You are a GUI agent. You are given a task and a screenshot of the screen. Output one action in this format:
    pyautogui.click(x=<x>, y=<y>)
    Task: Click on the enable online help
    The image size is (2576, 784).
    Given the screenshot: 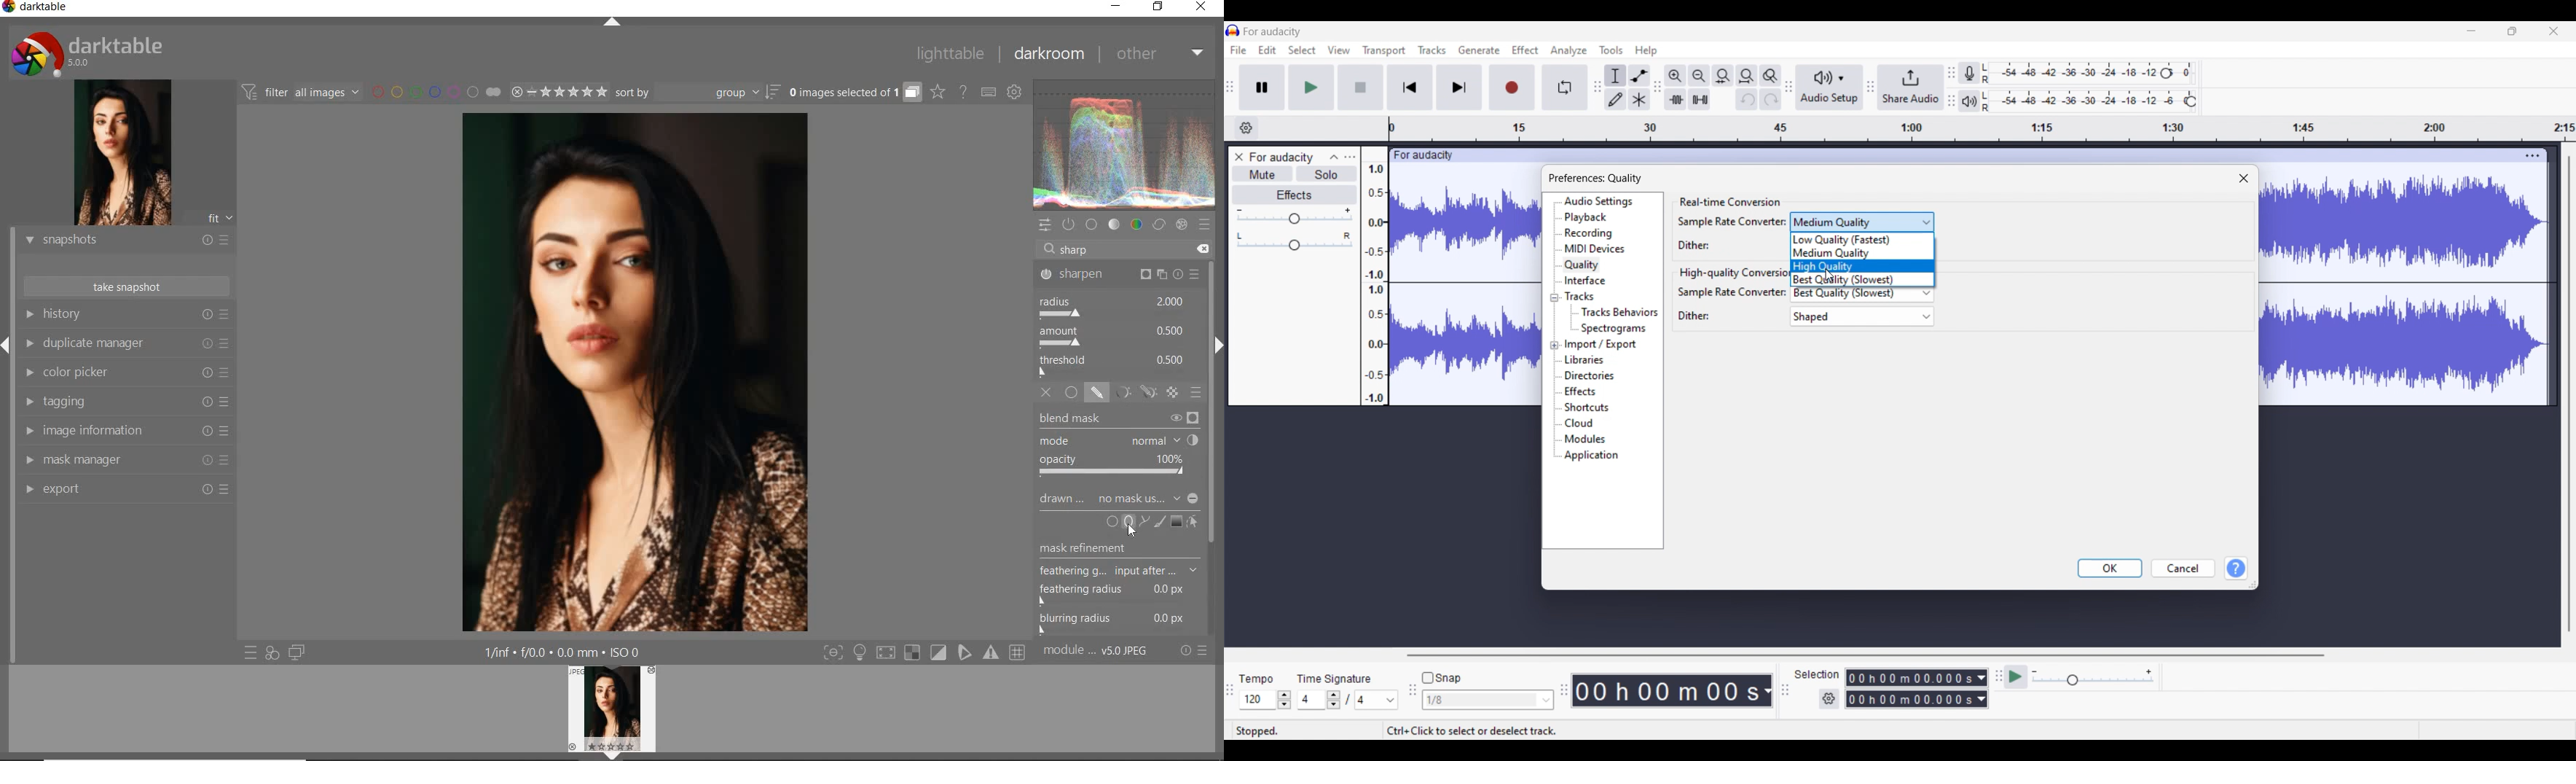 What is the action you would take?
    pyautogui.click(x=963, y=93)
    